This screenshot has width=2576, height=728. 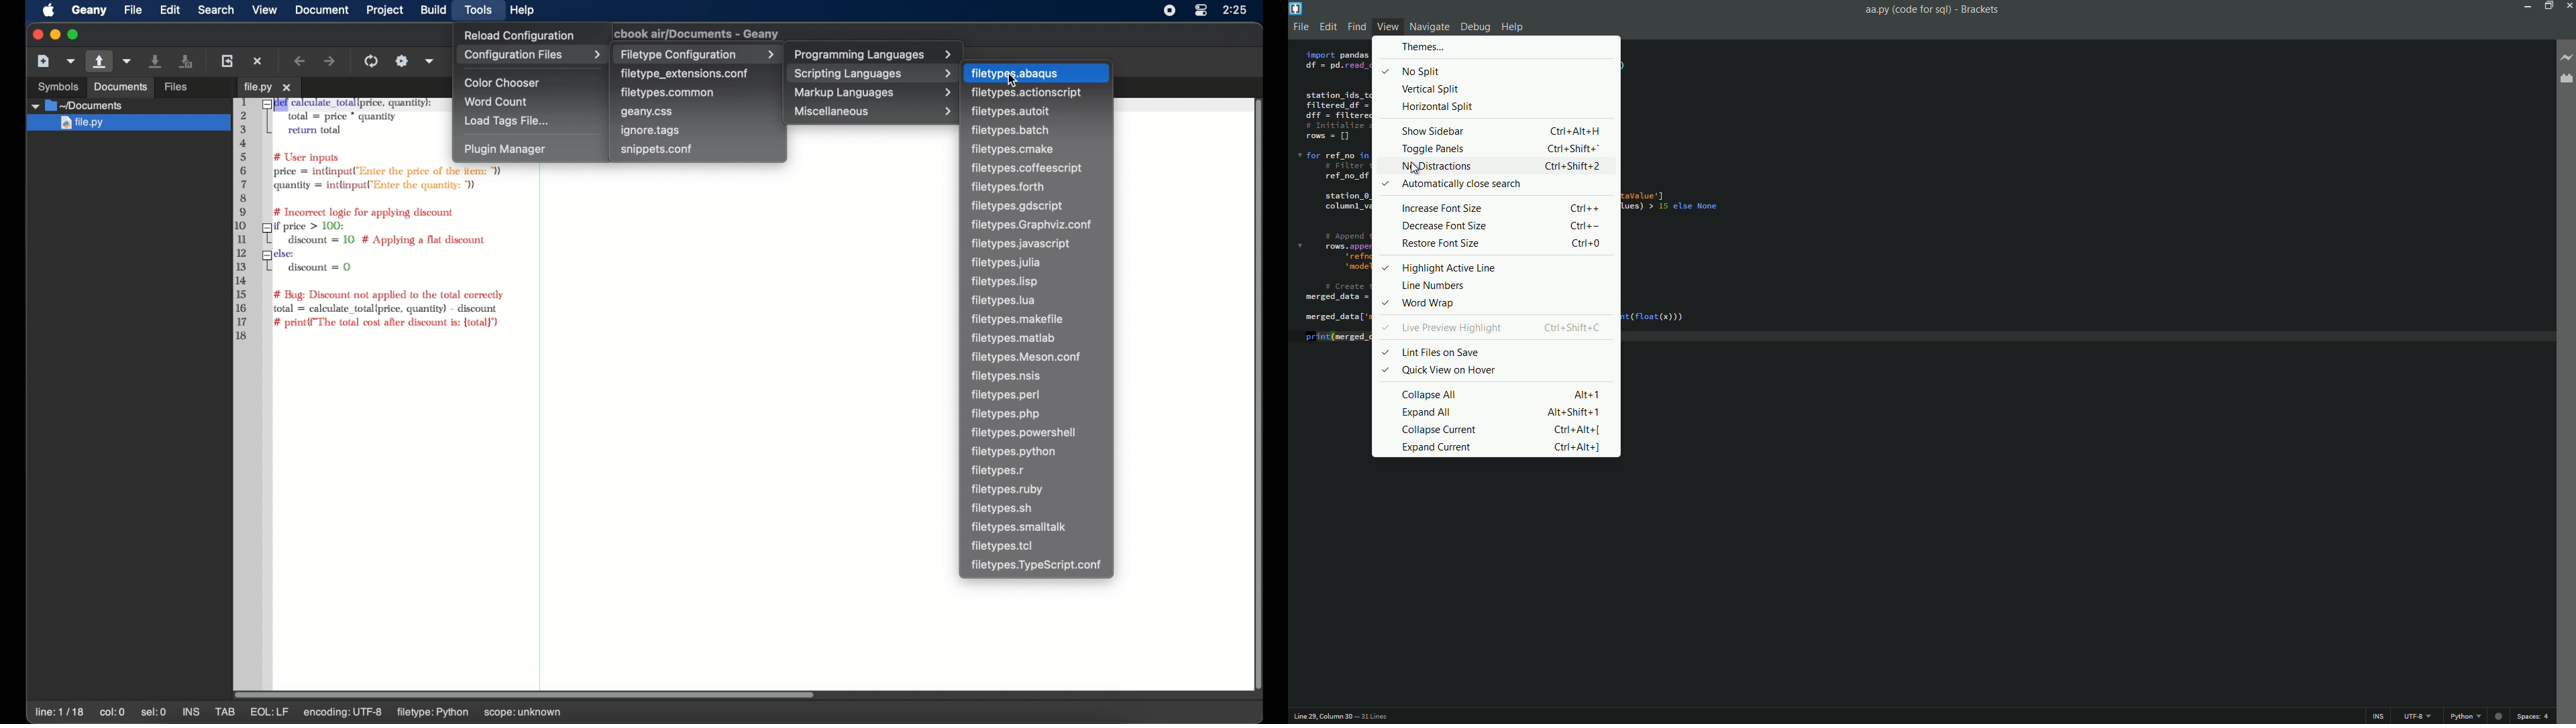 I want to click on close, so click(x=36, y=35).